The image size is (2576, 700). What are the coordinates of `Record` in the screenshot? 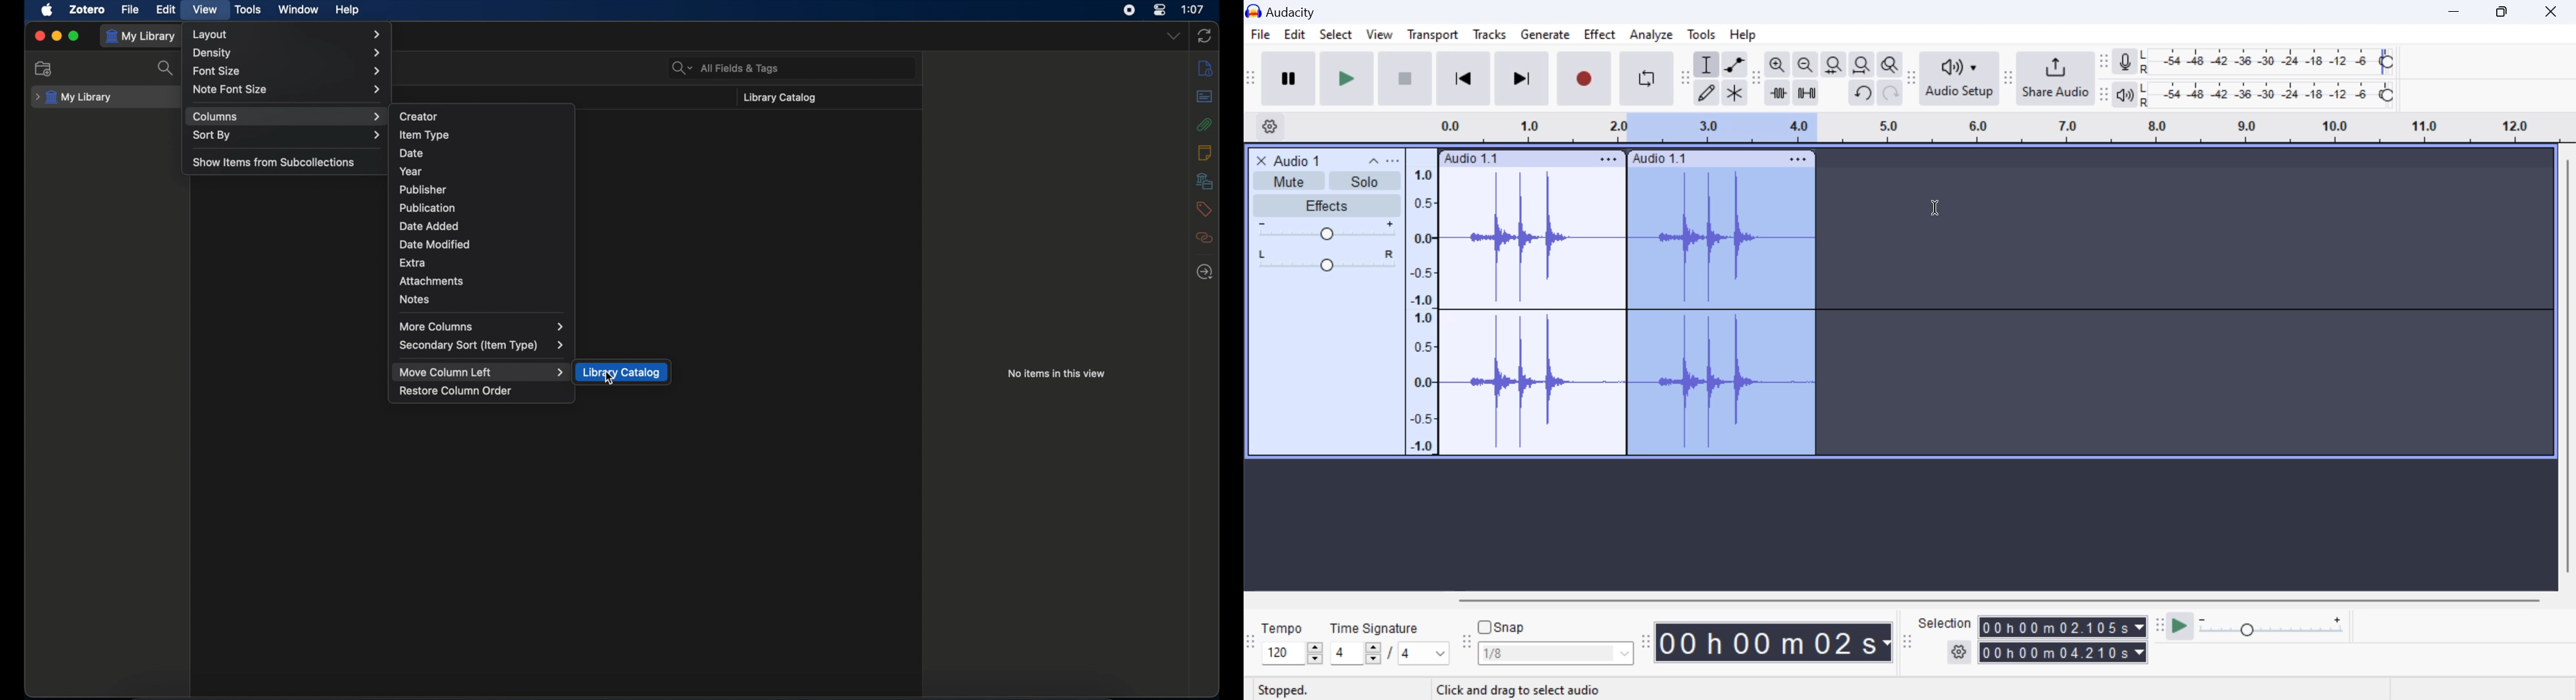 It's located at (1582, 79).